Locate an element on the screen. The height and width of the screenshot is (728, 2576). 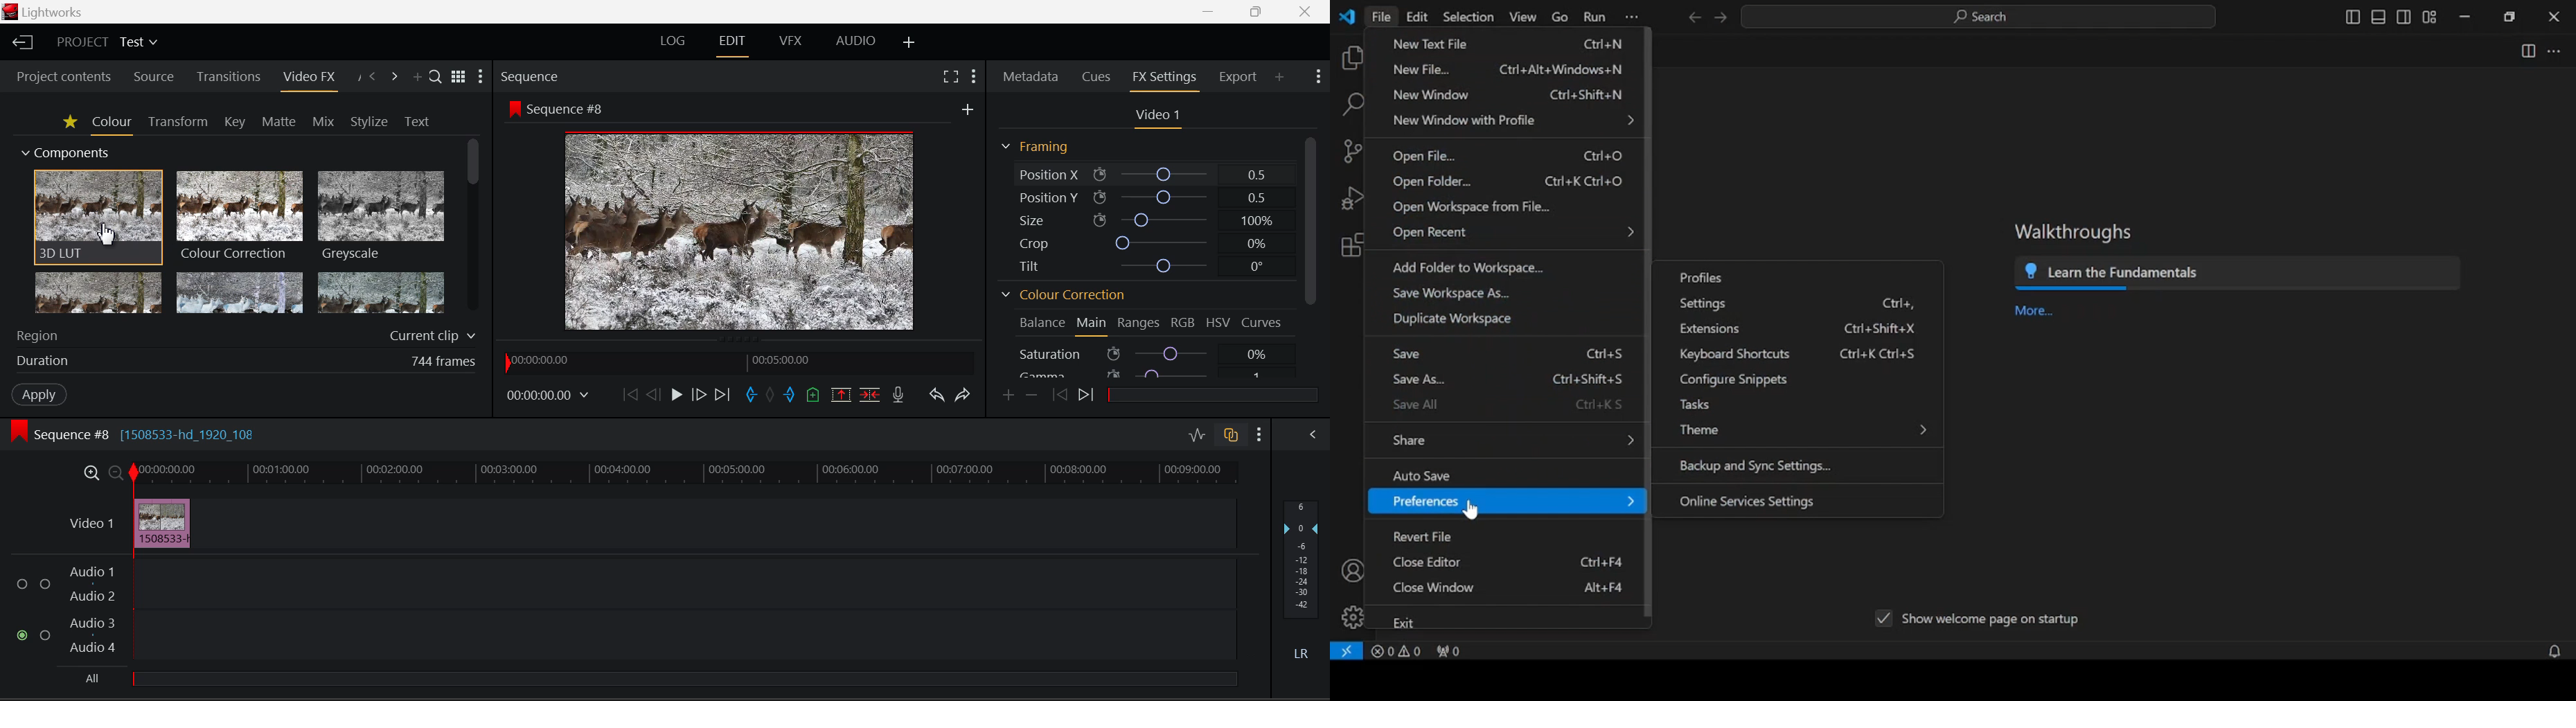
tasks is located at coordinates (1695, 403).